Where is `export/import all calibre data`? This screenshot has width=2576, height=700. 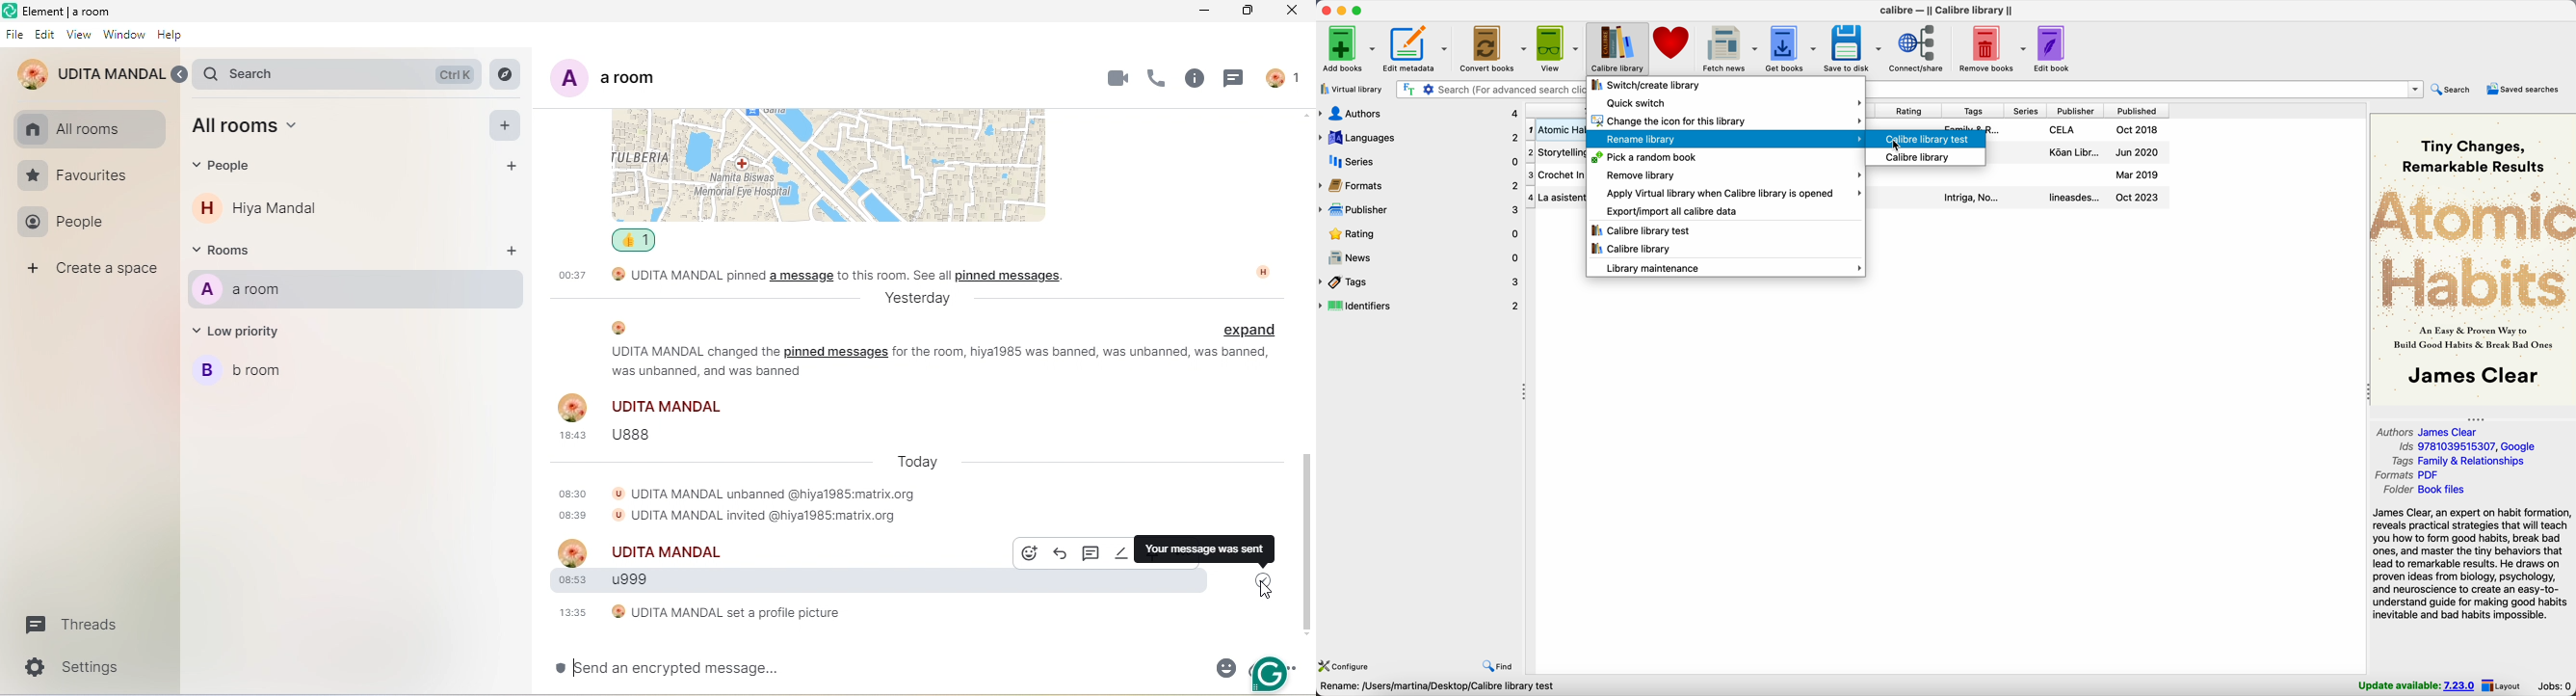 export/import all calibre data is located at coordinates (1670, 210).